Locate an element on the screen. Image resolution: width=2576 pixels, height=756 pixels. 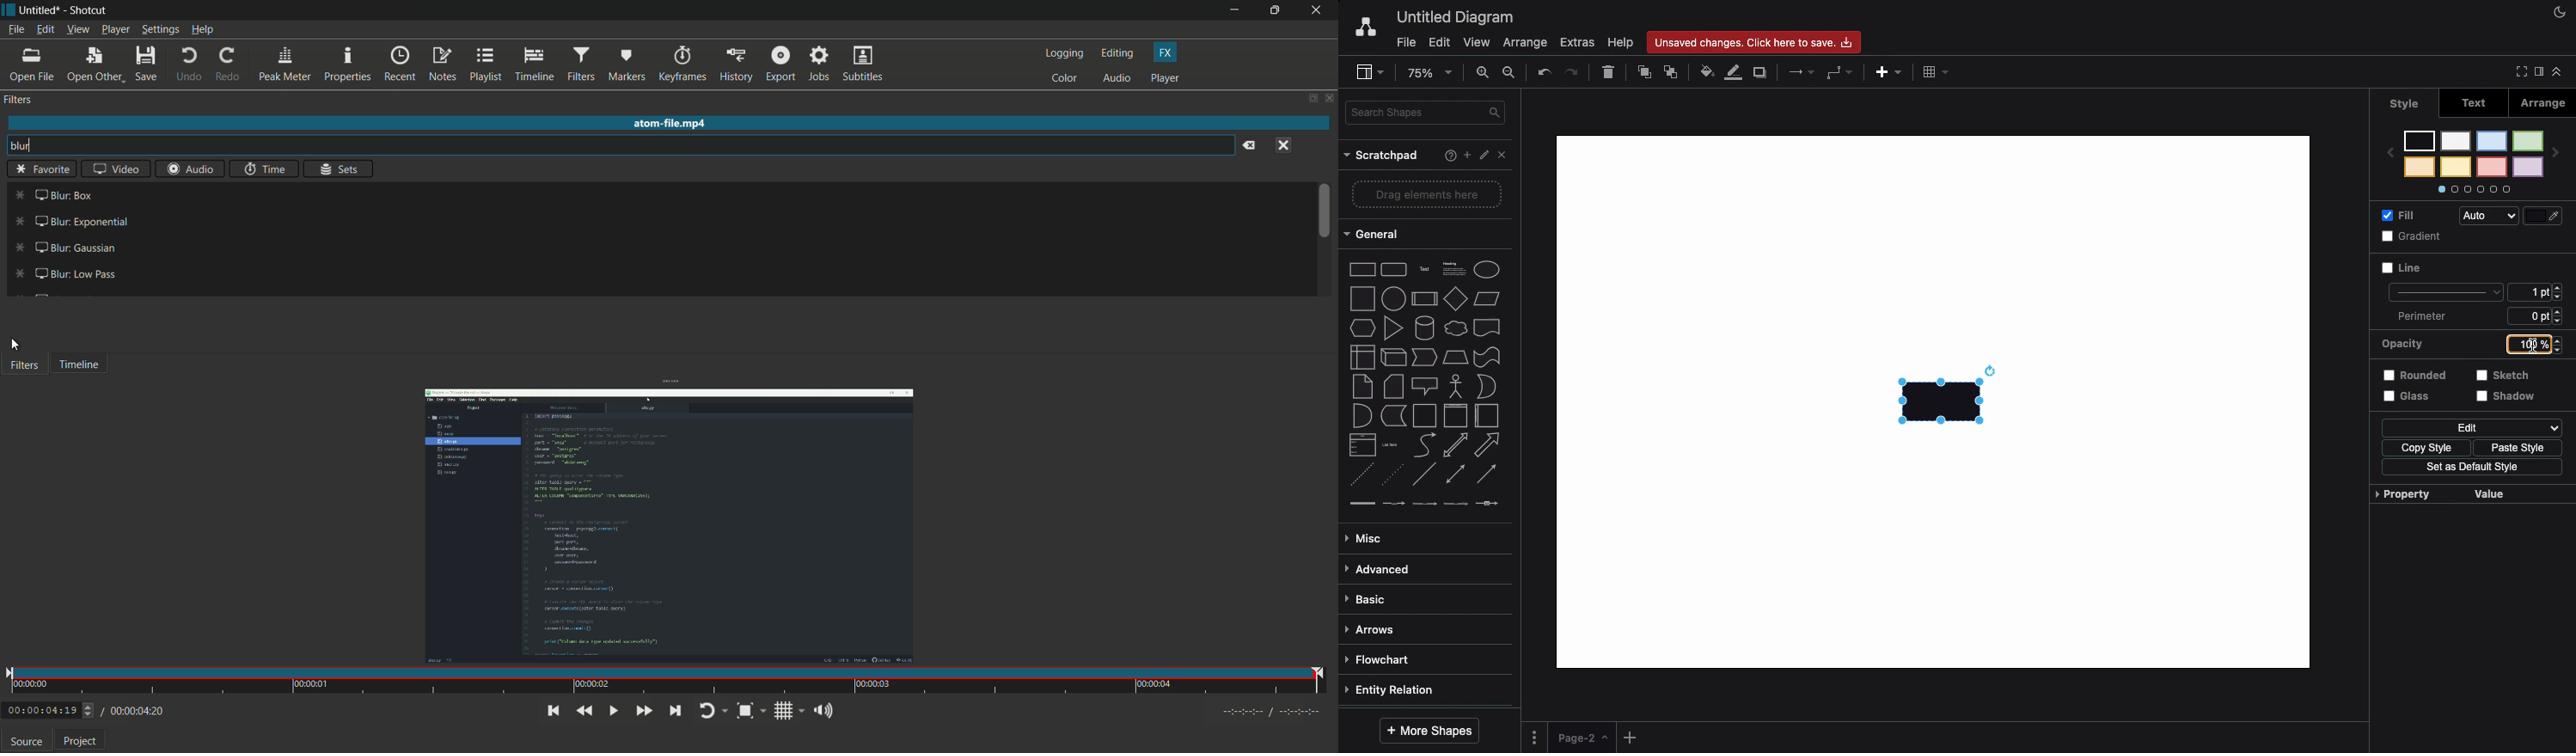
Zoom out is located at coordinates (1509, 72).